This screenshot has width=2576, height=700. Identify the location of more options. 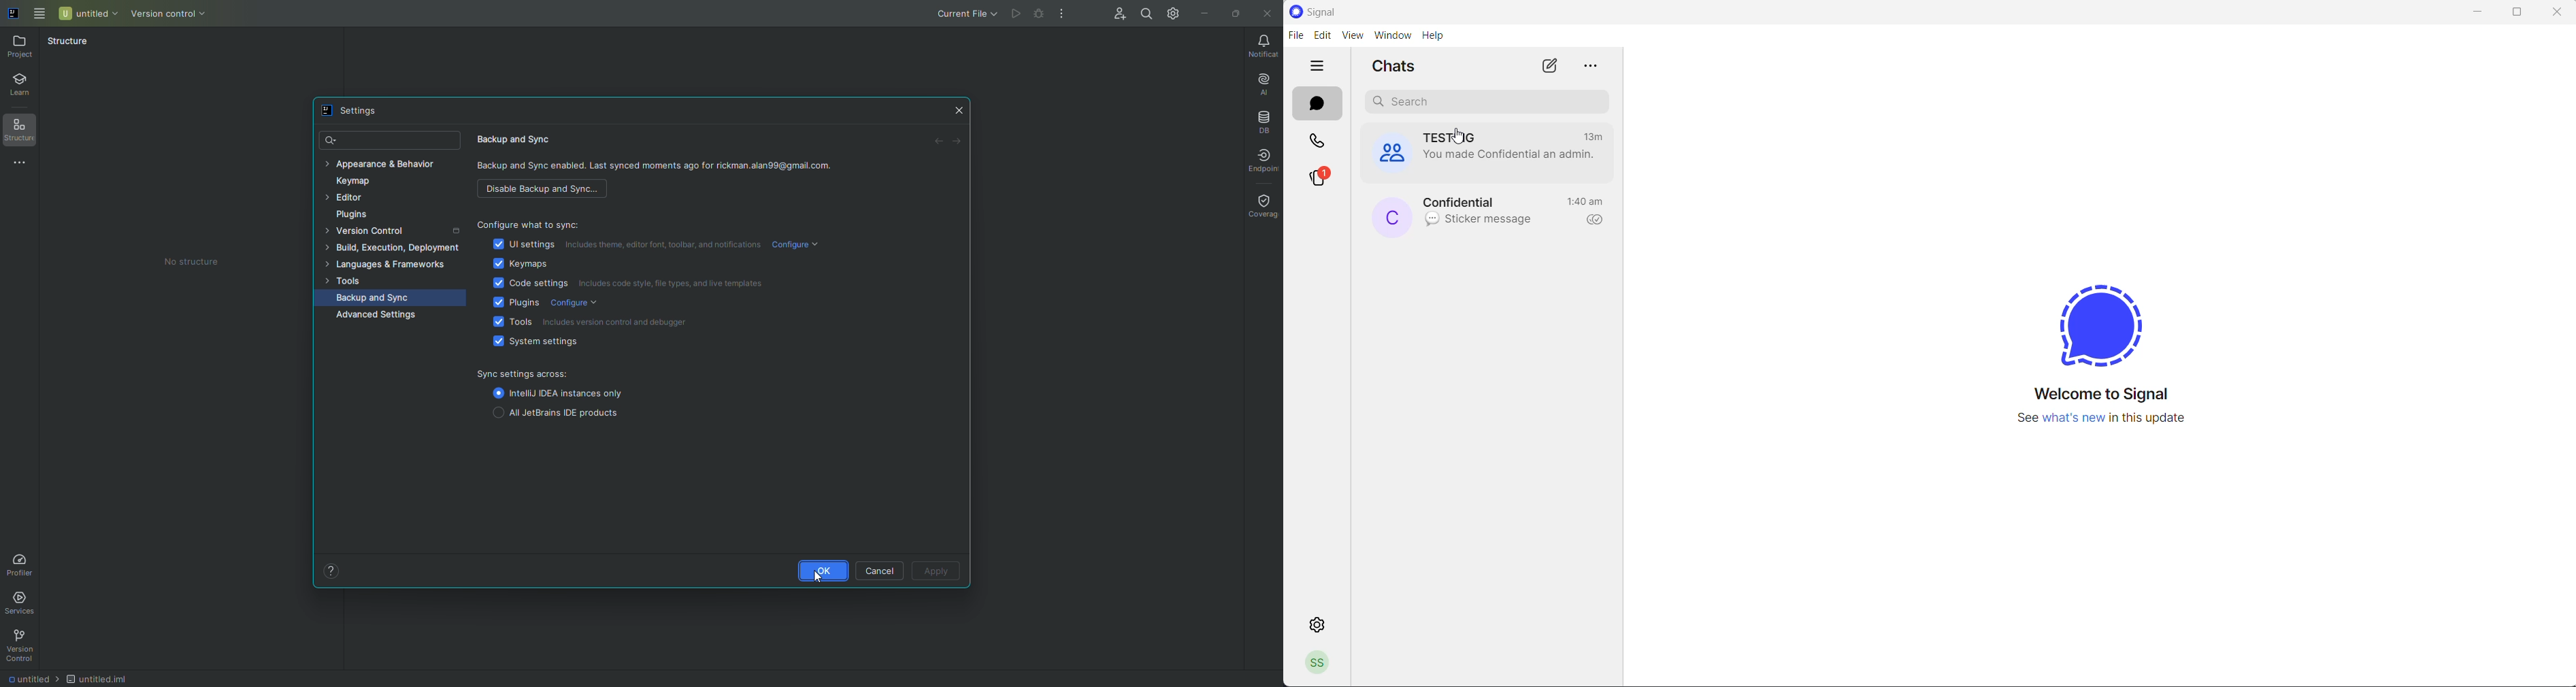
(1595, 68).